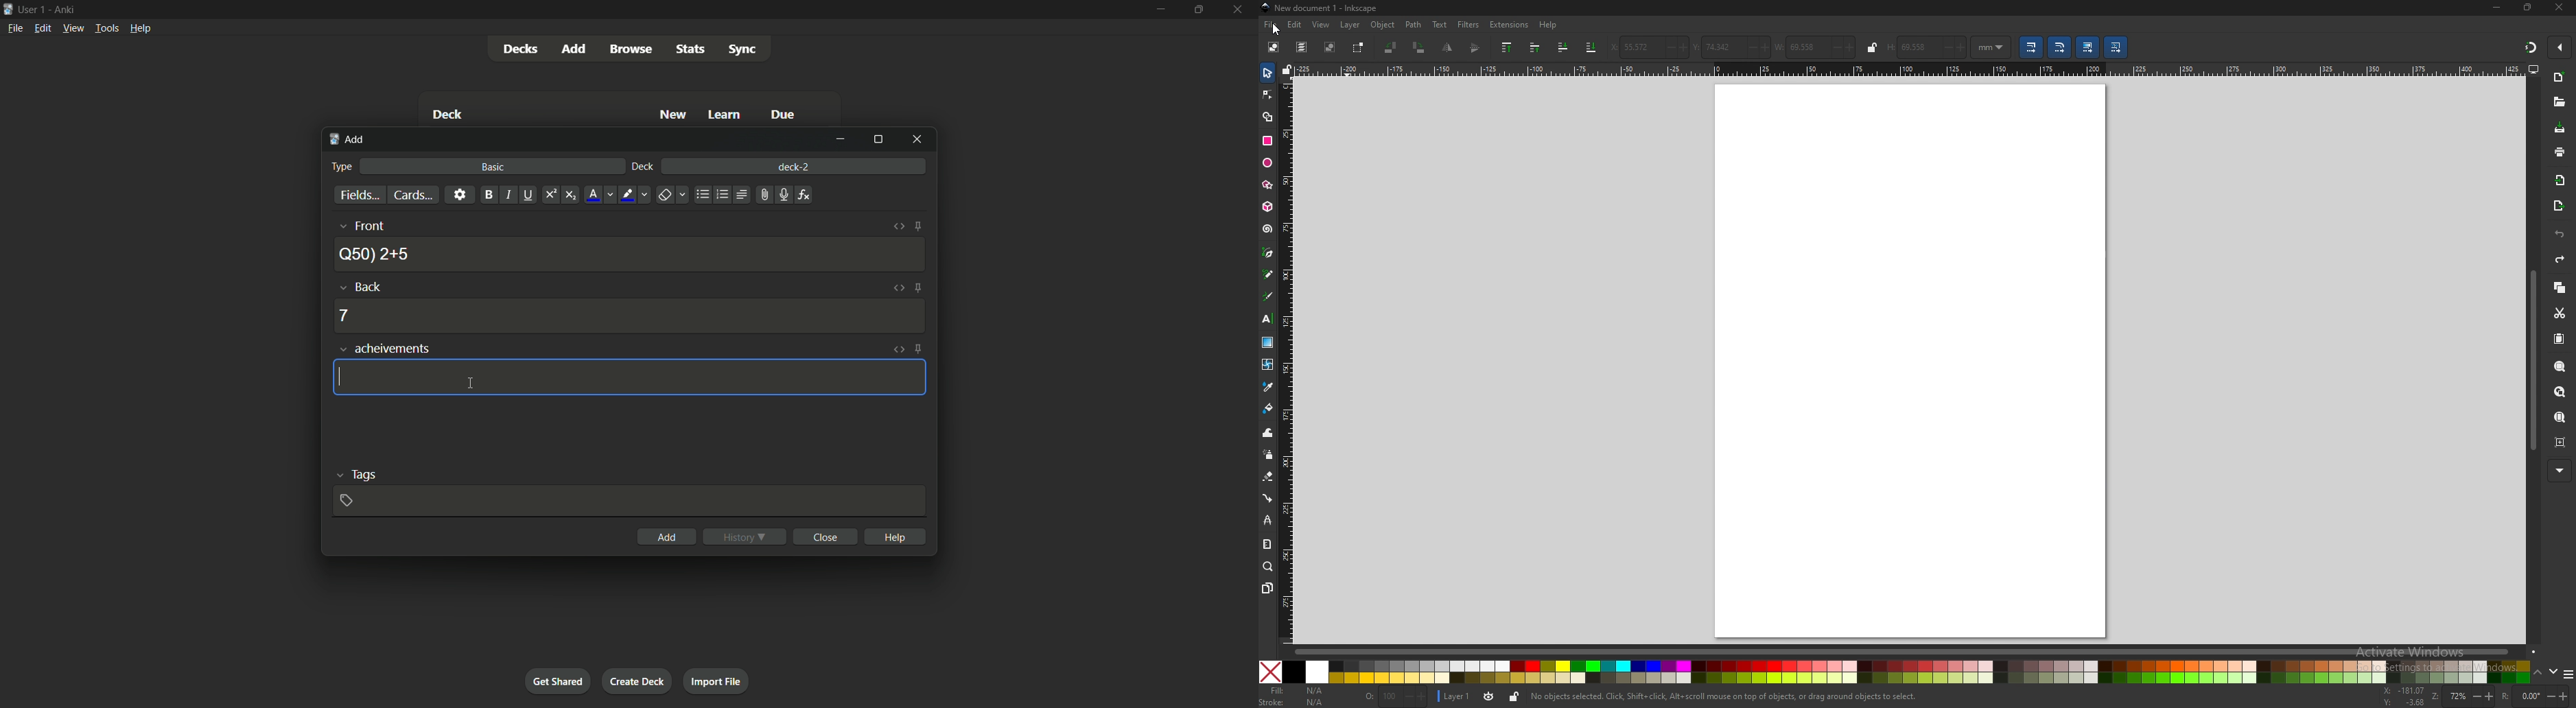  Describe the element at coordinates (2568, 672) in the screenshot. I see `more colors` at that location.